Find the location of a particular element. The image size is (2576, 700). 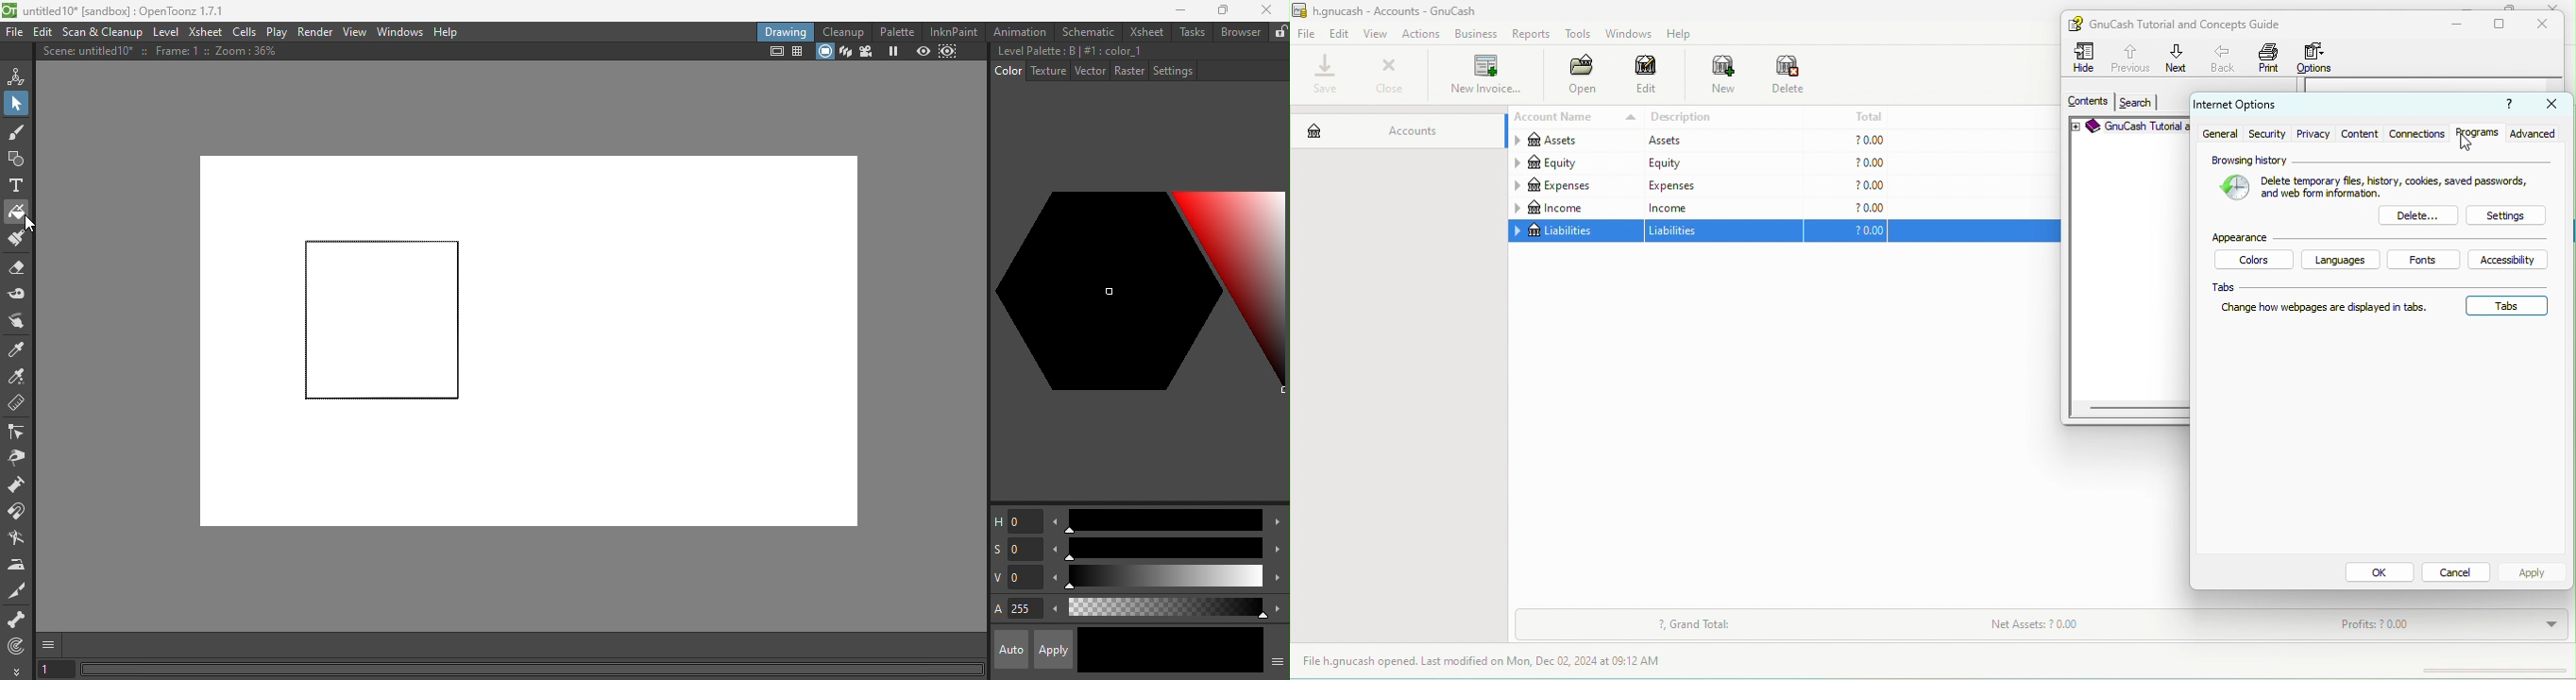

account name is located at coordinates (1572, 118).